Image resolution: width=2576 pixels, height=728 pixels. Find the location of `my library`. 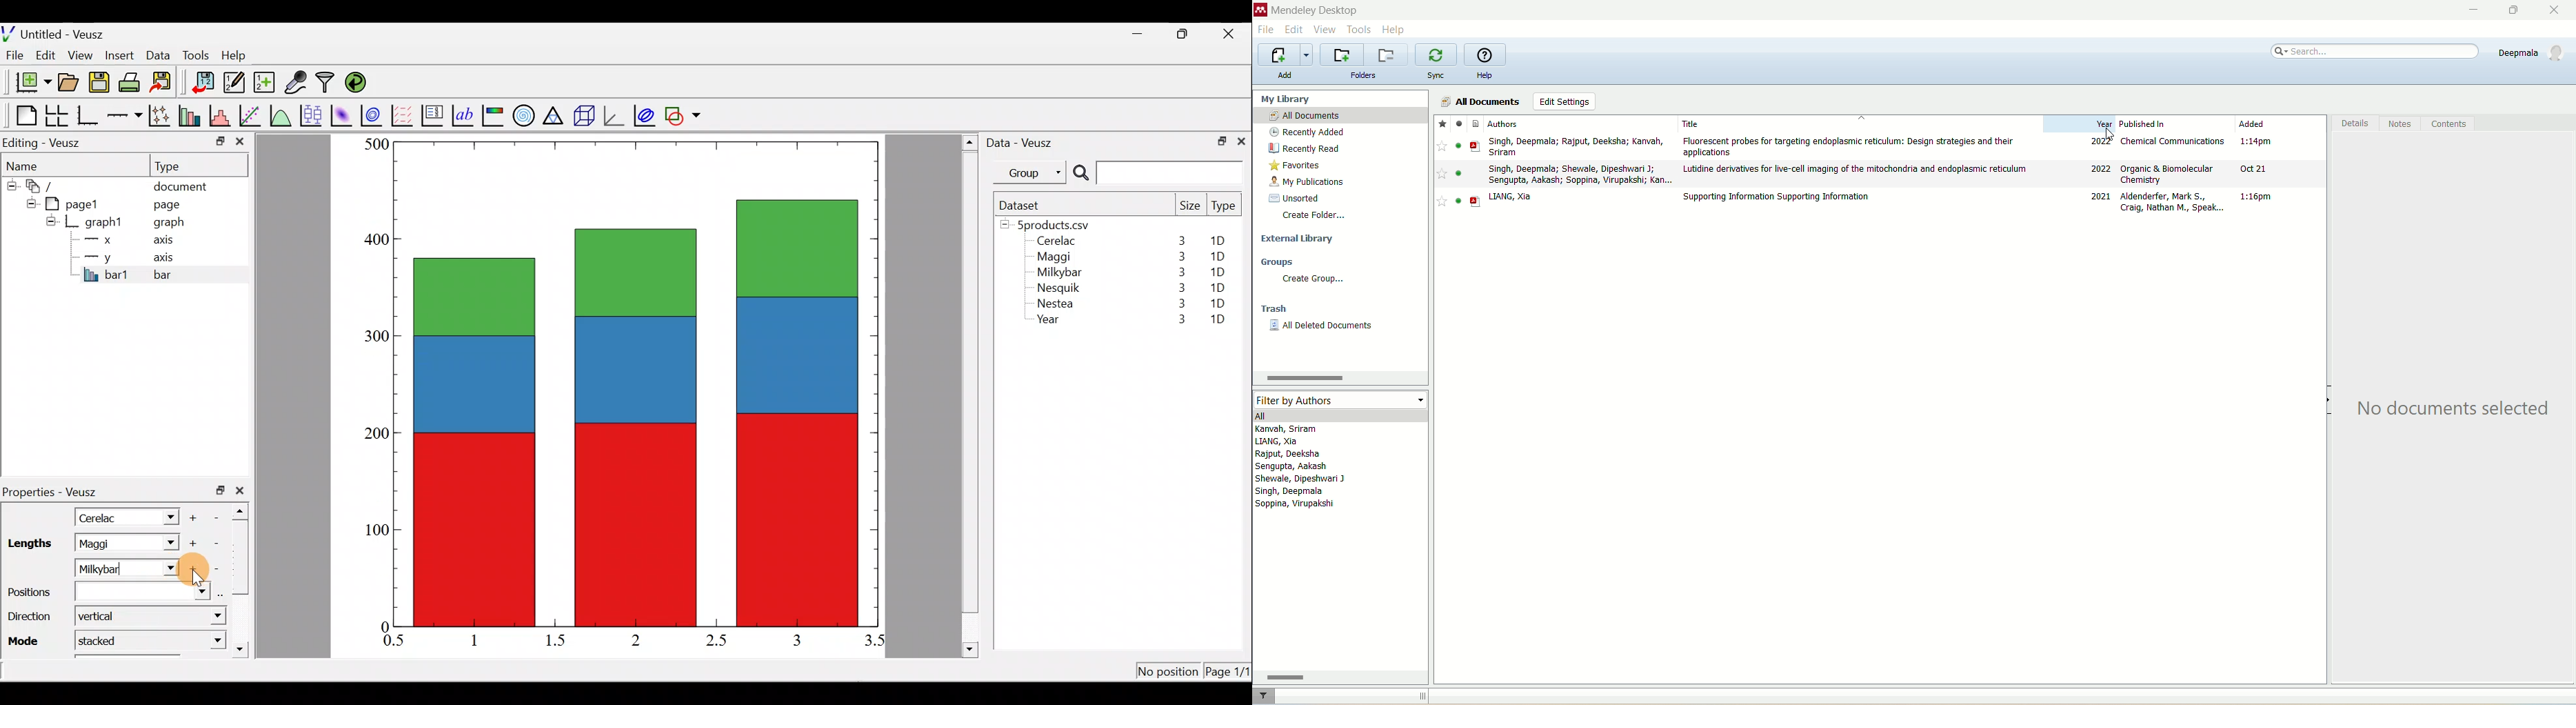

my library is located at coordinates (1289, 99).